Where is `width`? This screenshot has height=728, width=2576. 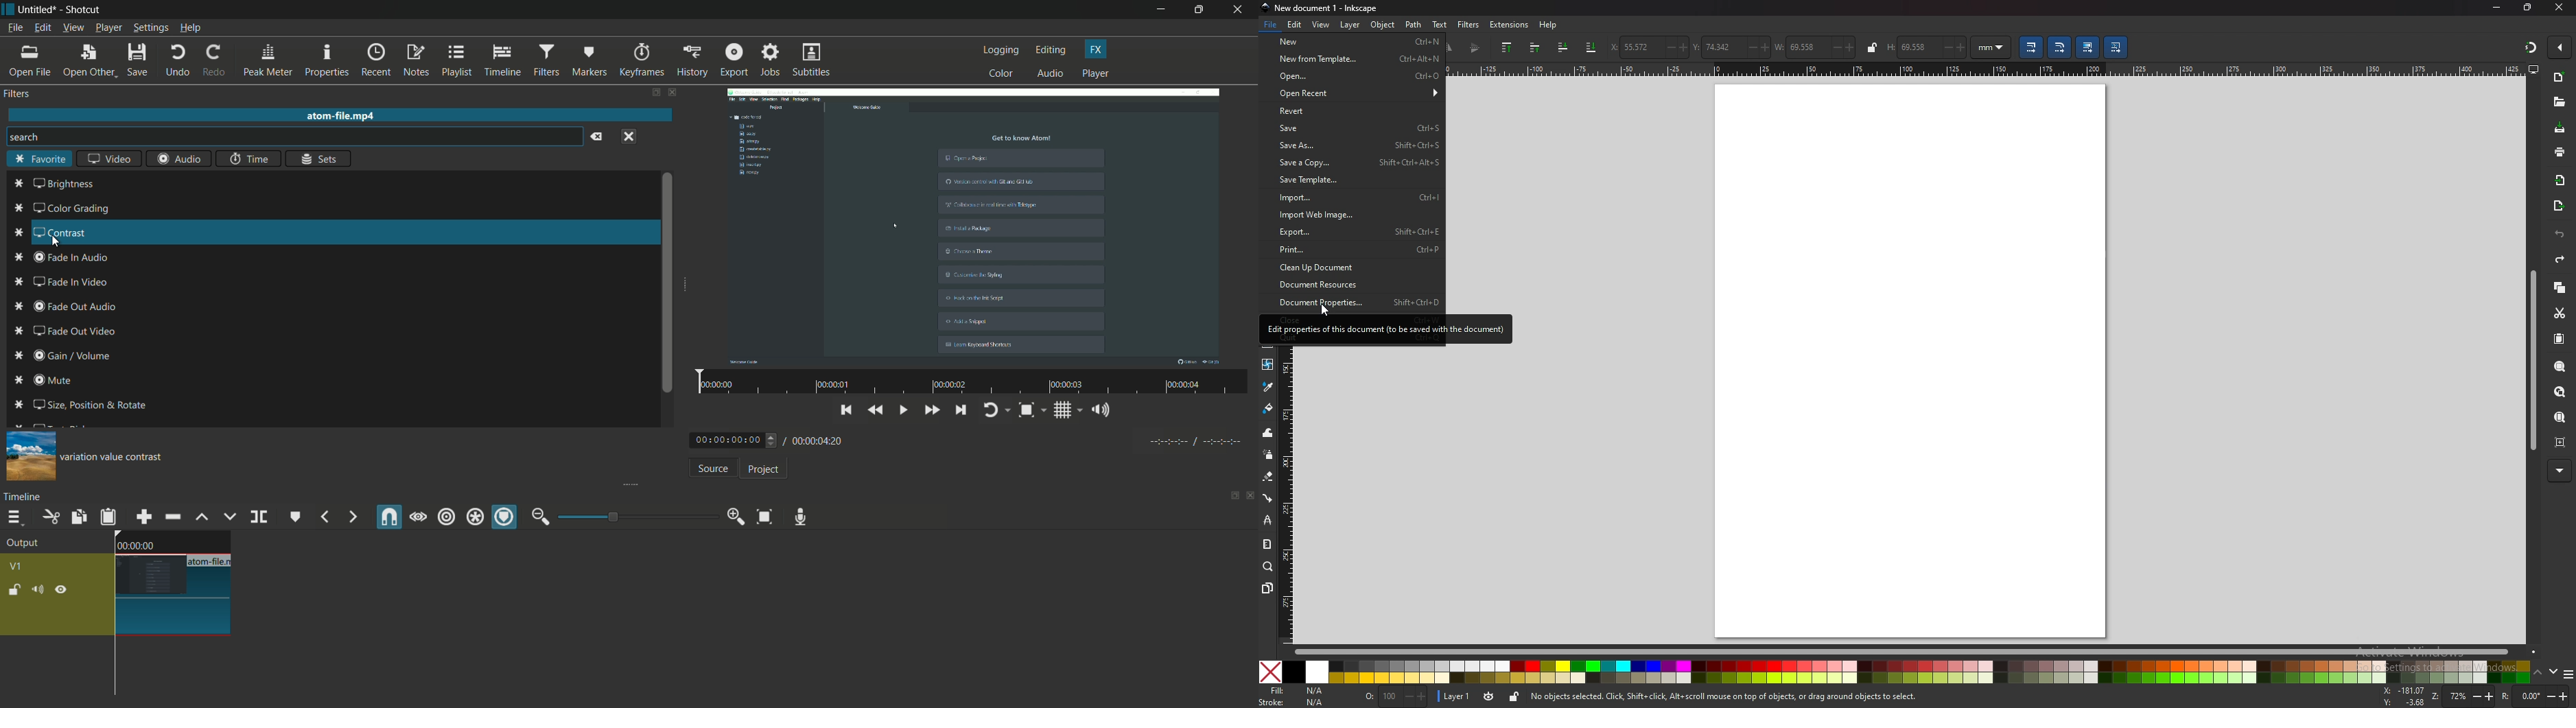
width is located at coordinates (1797, 48).